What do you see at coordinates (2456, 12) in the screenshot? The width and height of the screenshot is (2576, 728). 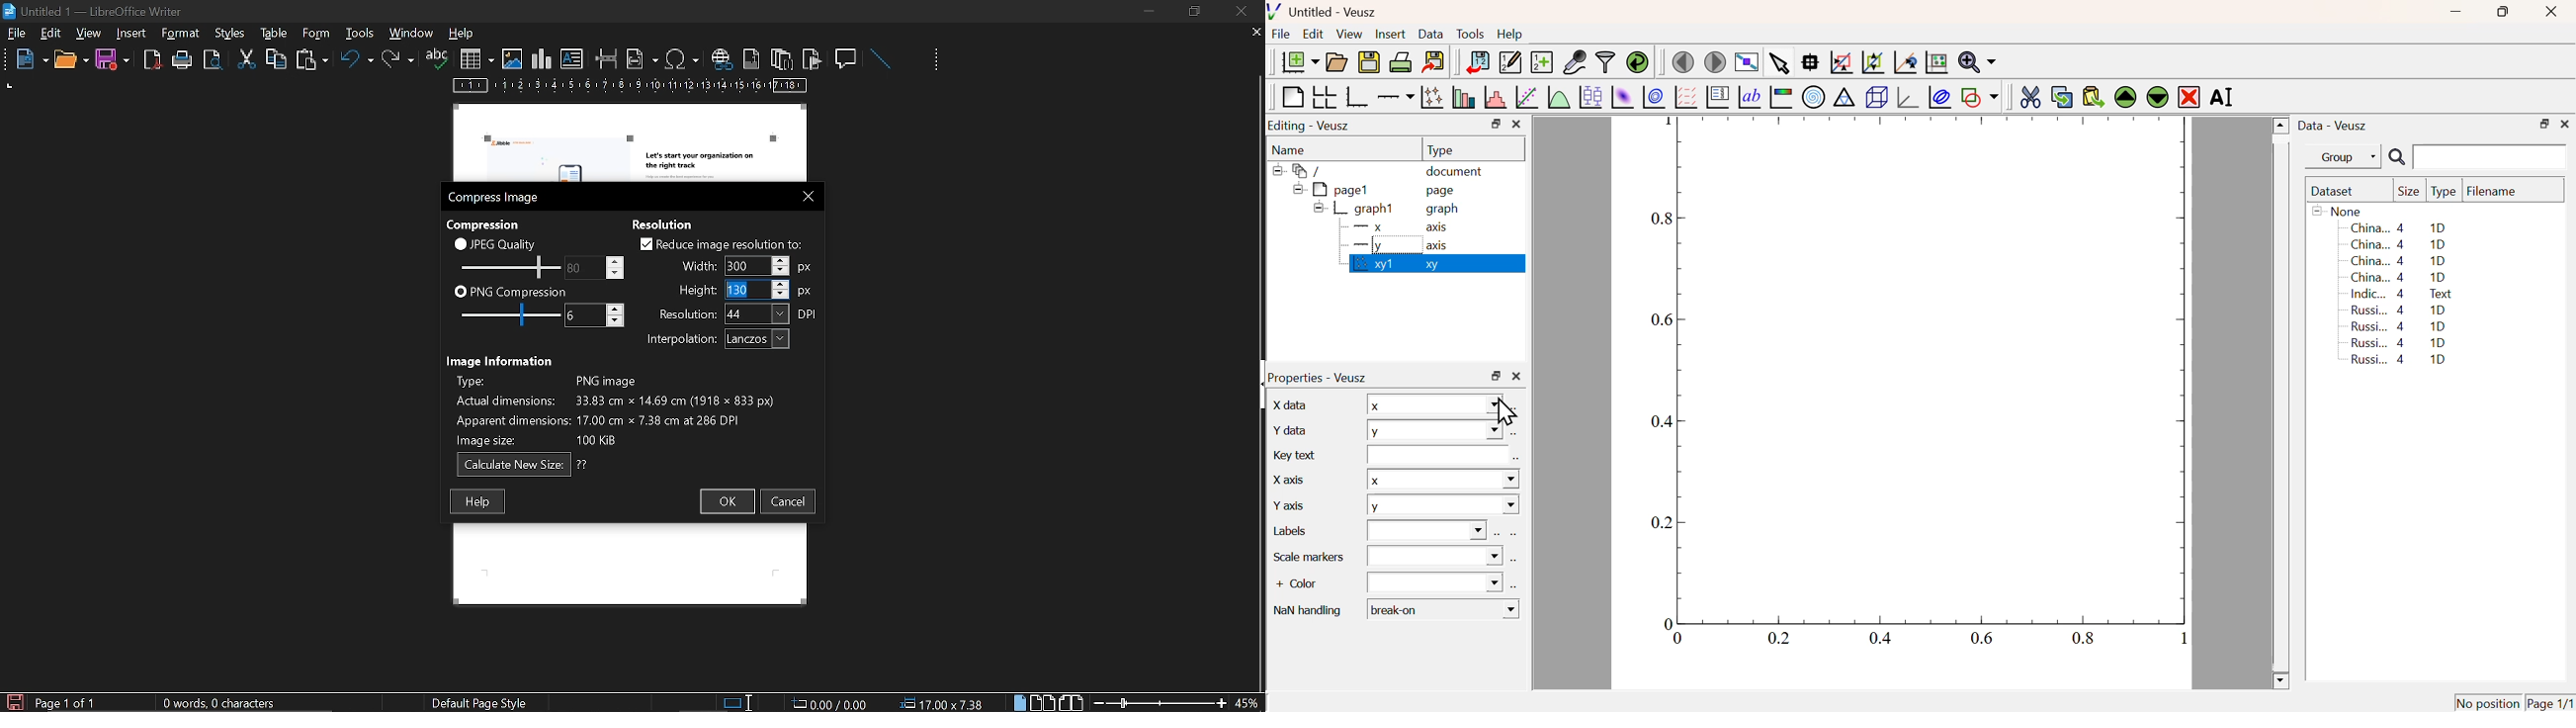 I see `Minimize` at bounding box center [2456, 12].